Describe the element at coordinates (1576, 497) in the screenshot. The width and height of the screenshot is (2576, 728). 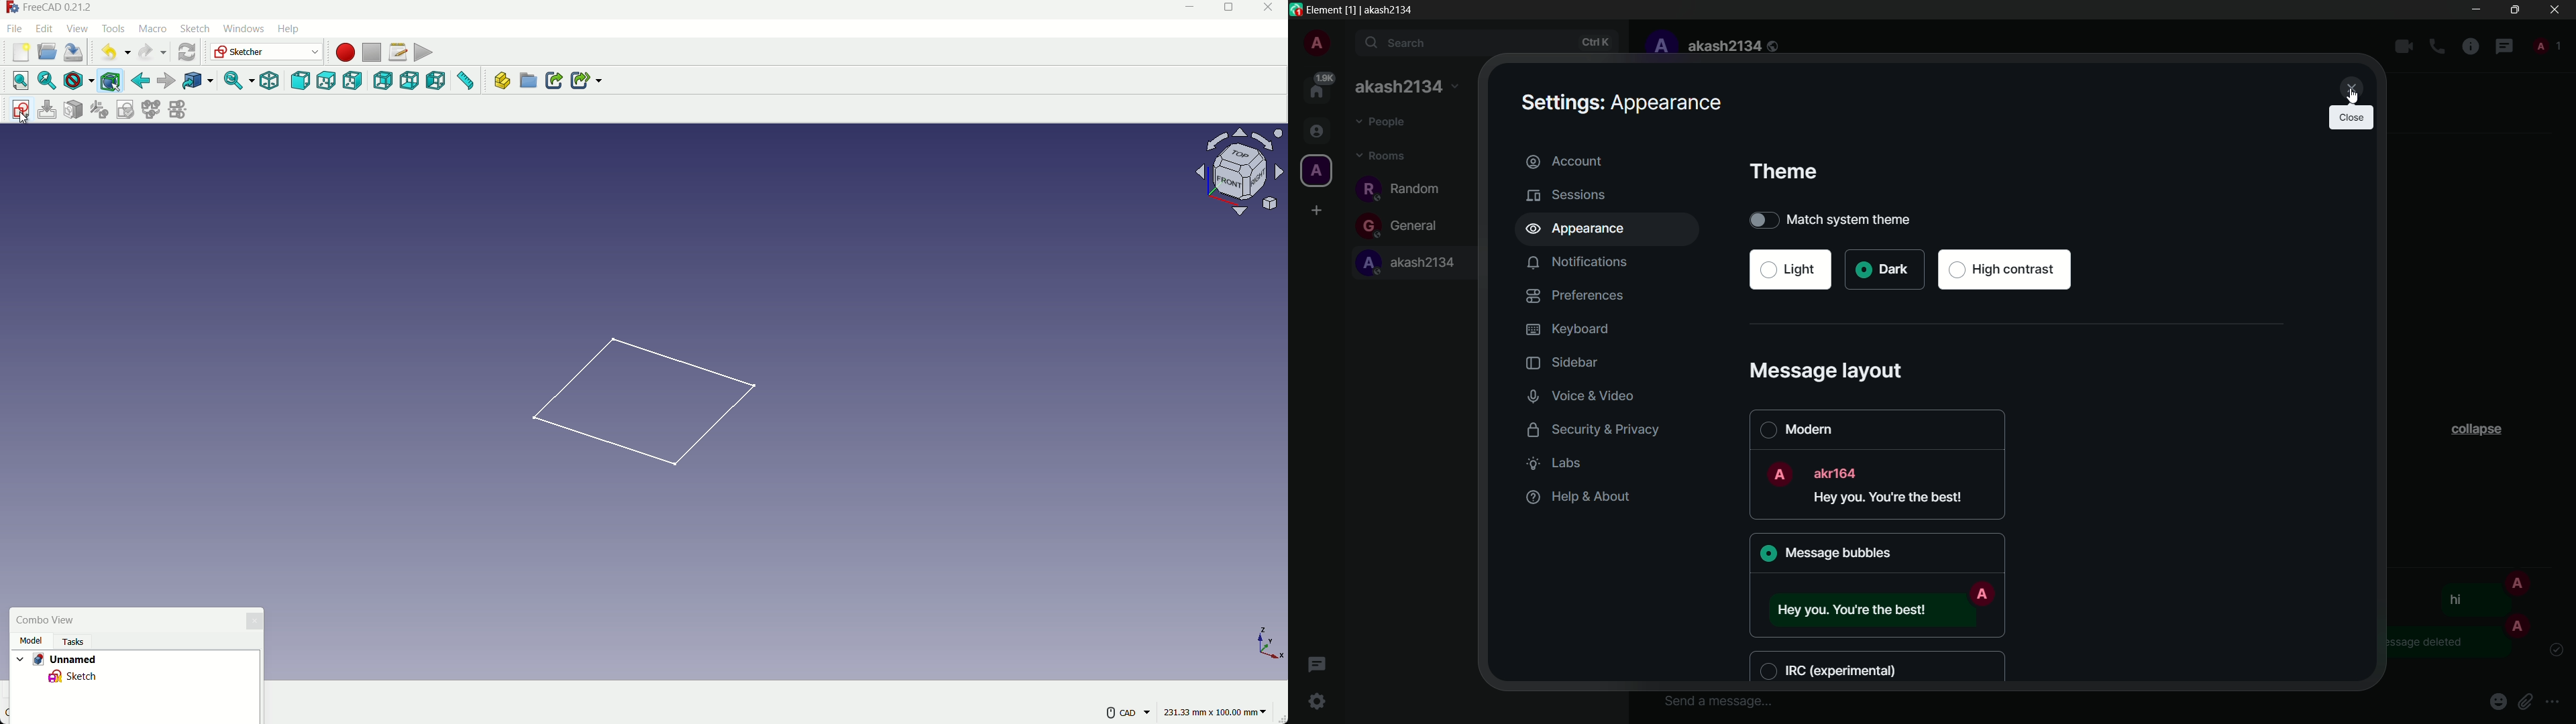
I see `help and about` at that location.